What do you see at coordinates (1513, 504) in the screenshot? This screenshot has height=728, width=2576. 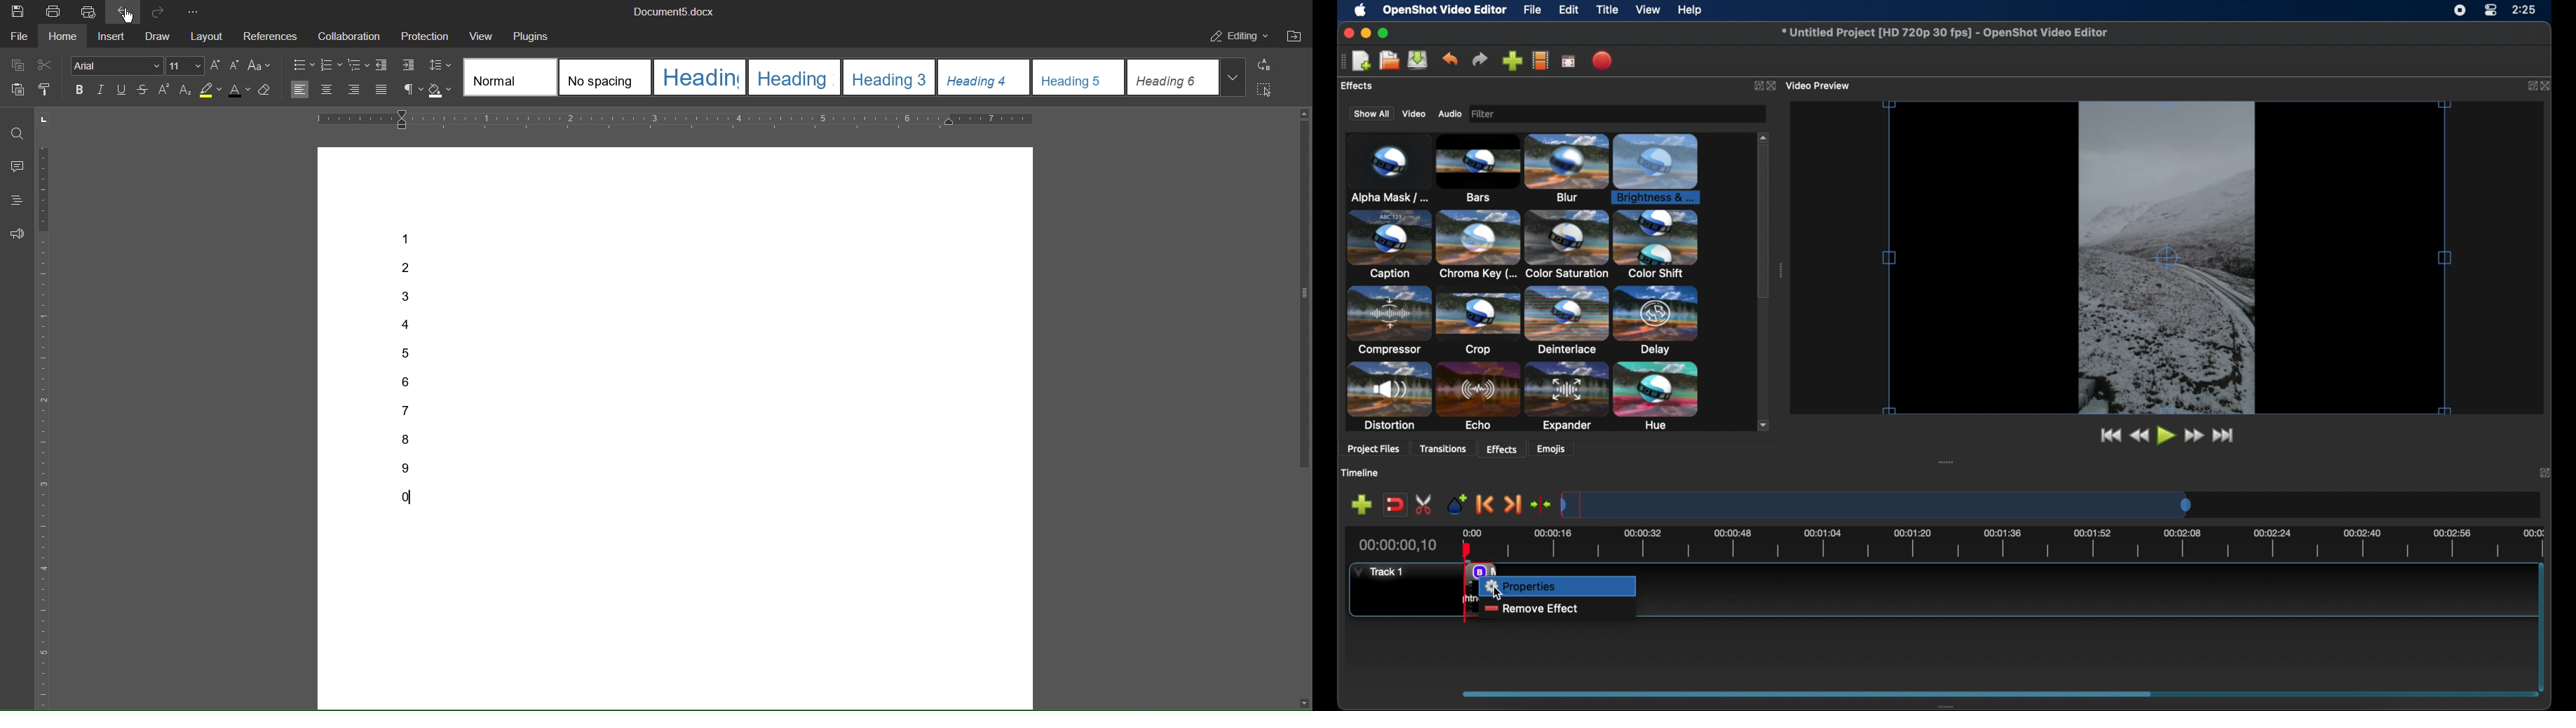 I see `next marker` at bounding box center [1513, 504].